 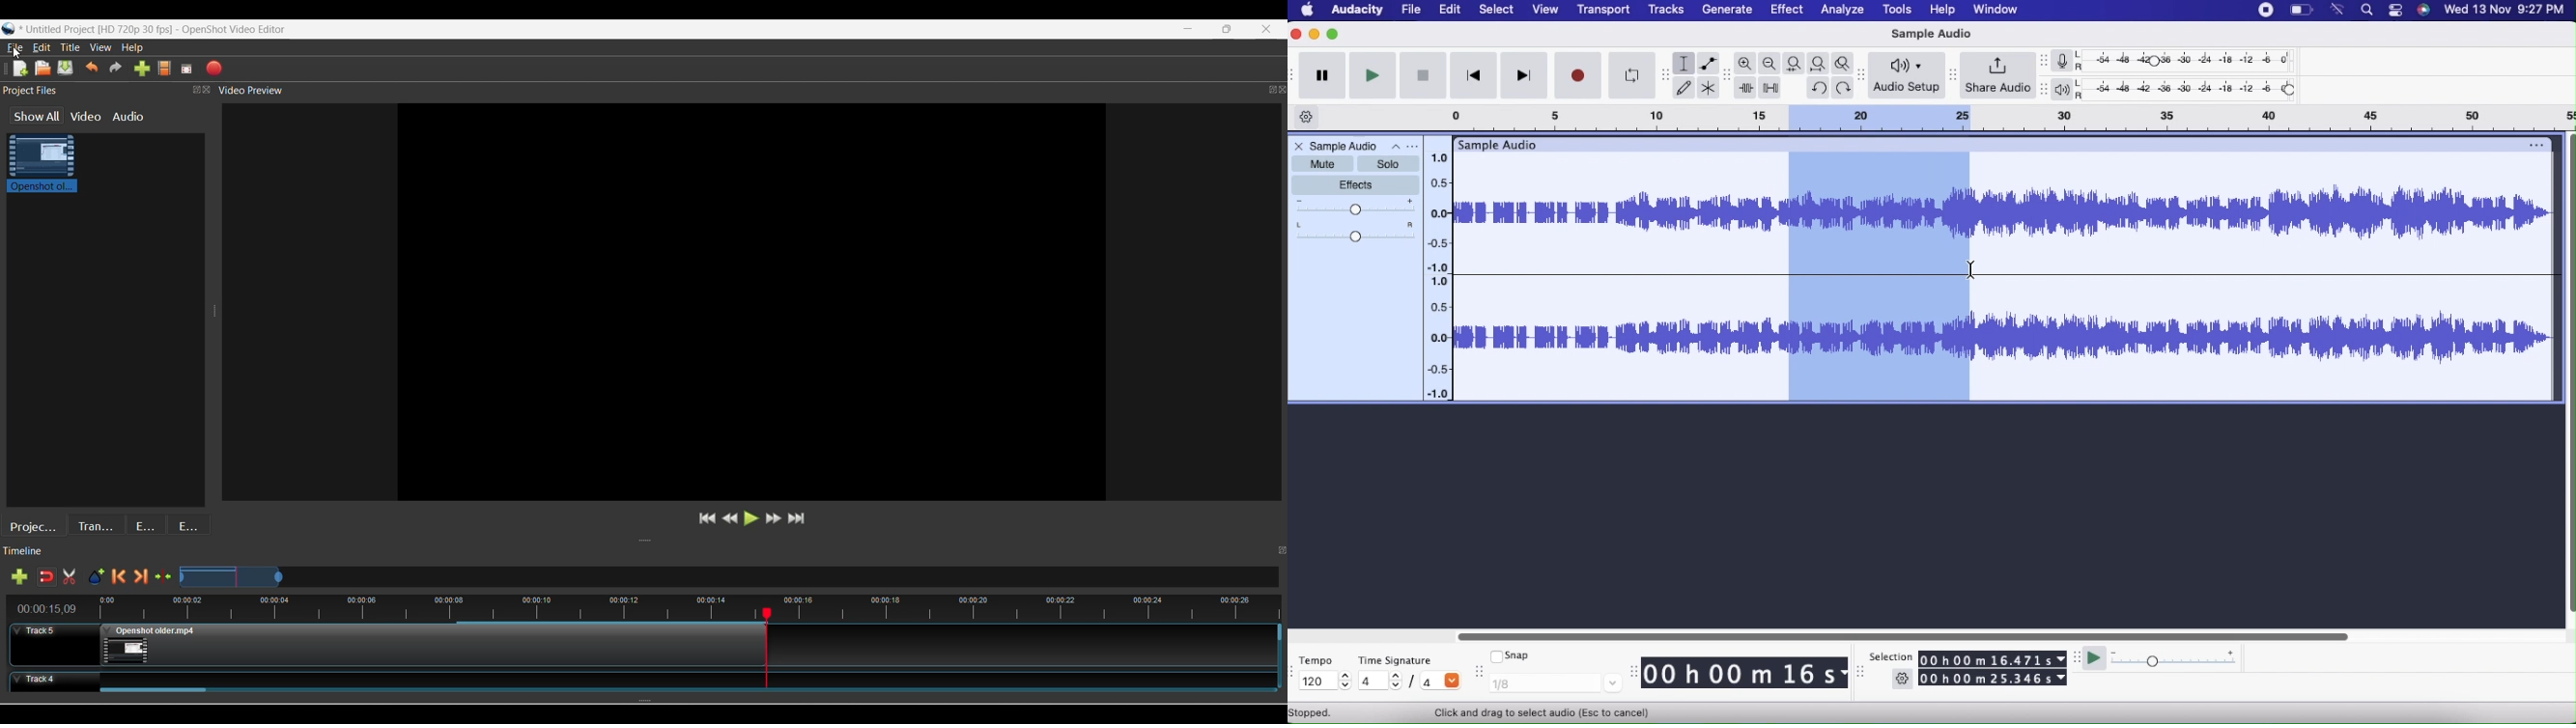 What do you see at coordinates (1438, 339) in the screenshot?
I see `audio level` at bounding box center [1438, 339].